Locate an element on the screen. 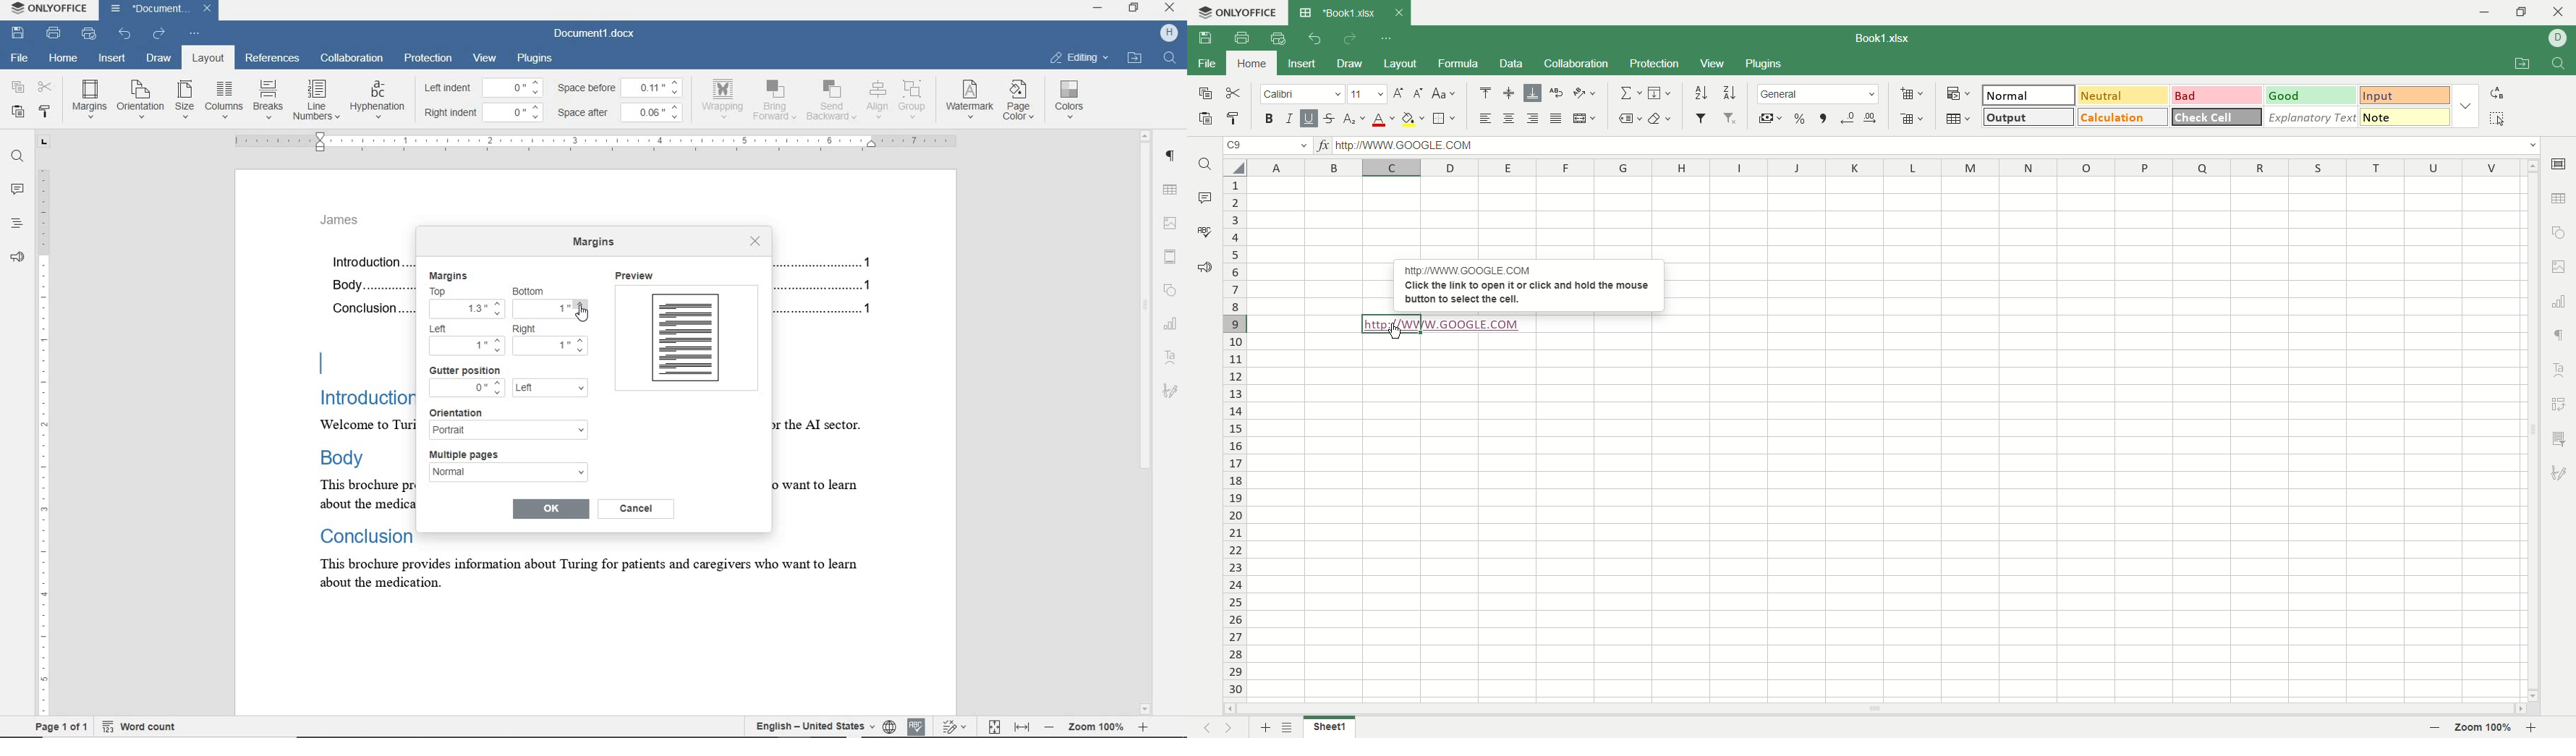  undo is located at coordinates (124, 34).